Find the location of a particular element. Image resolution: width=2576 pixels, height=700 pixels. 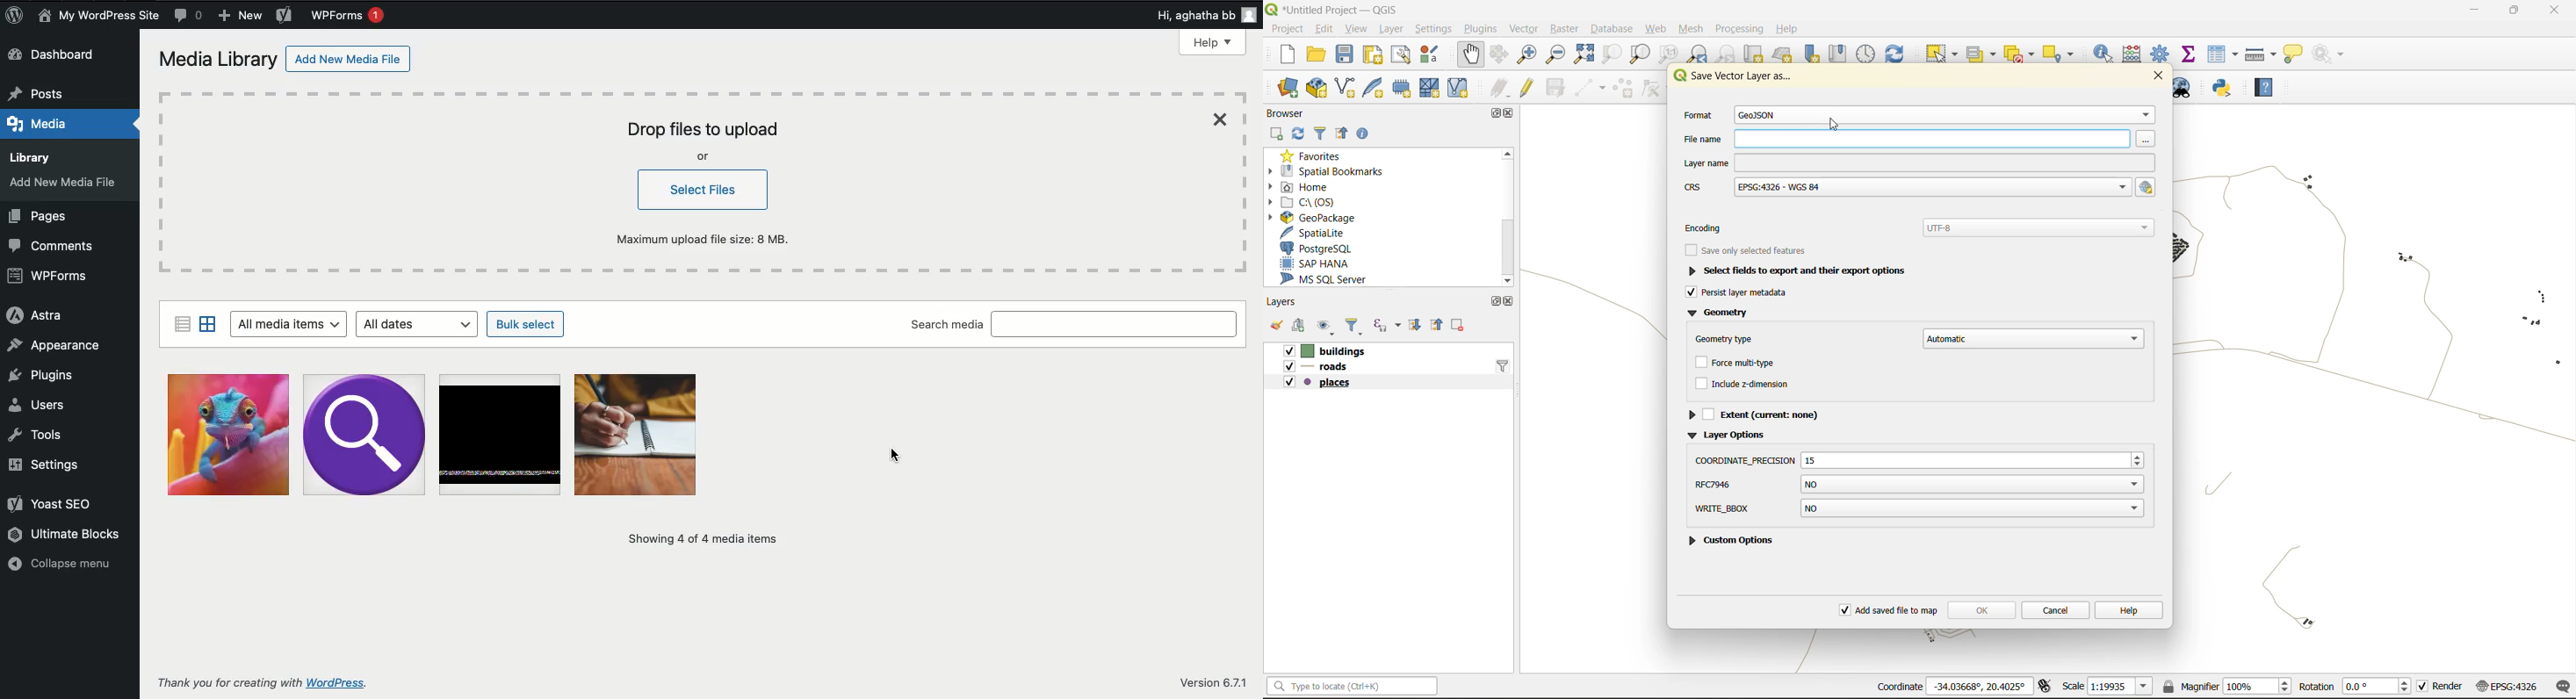

crs is located at coordinates (2507, 688).